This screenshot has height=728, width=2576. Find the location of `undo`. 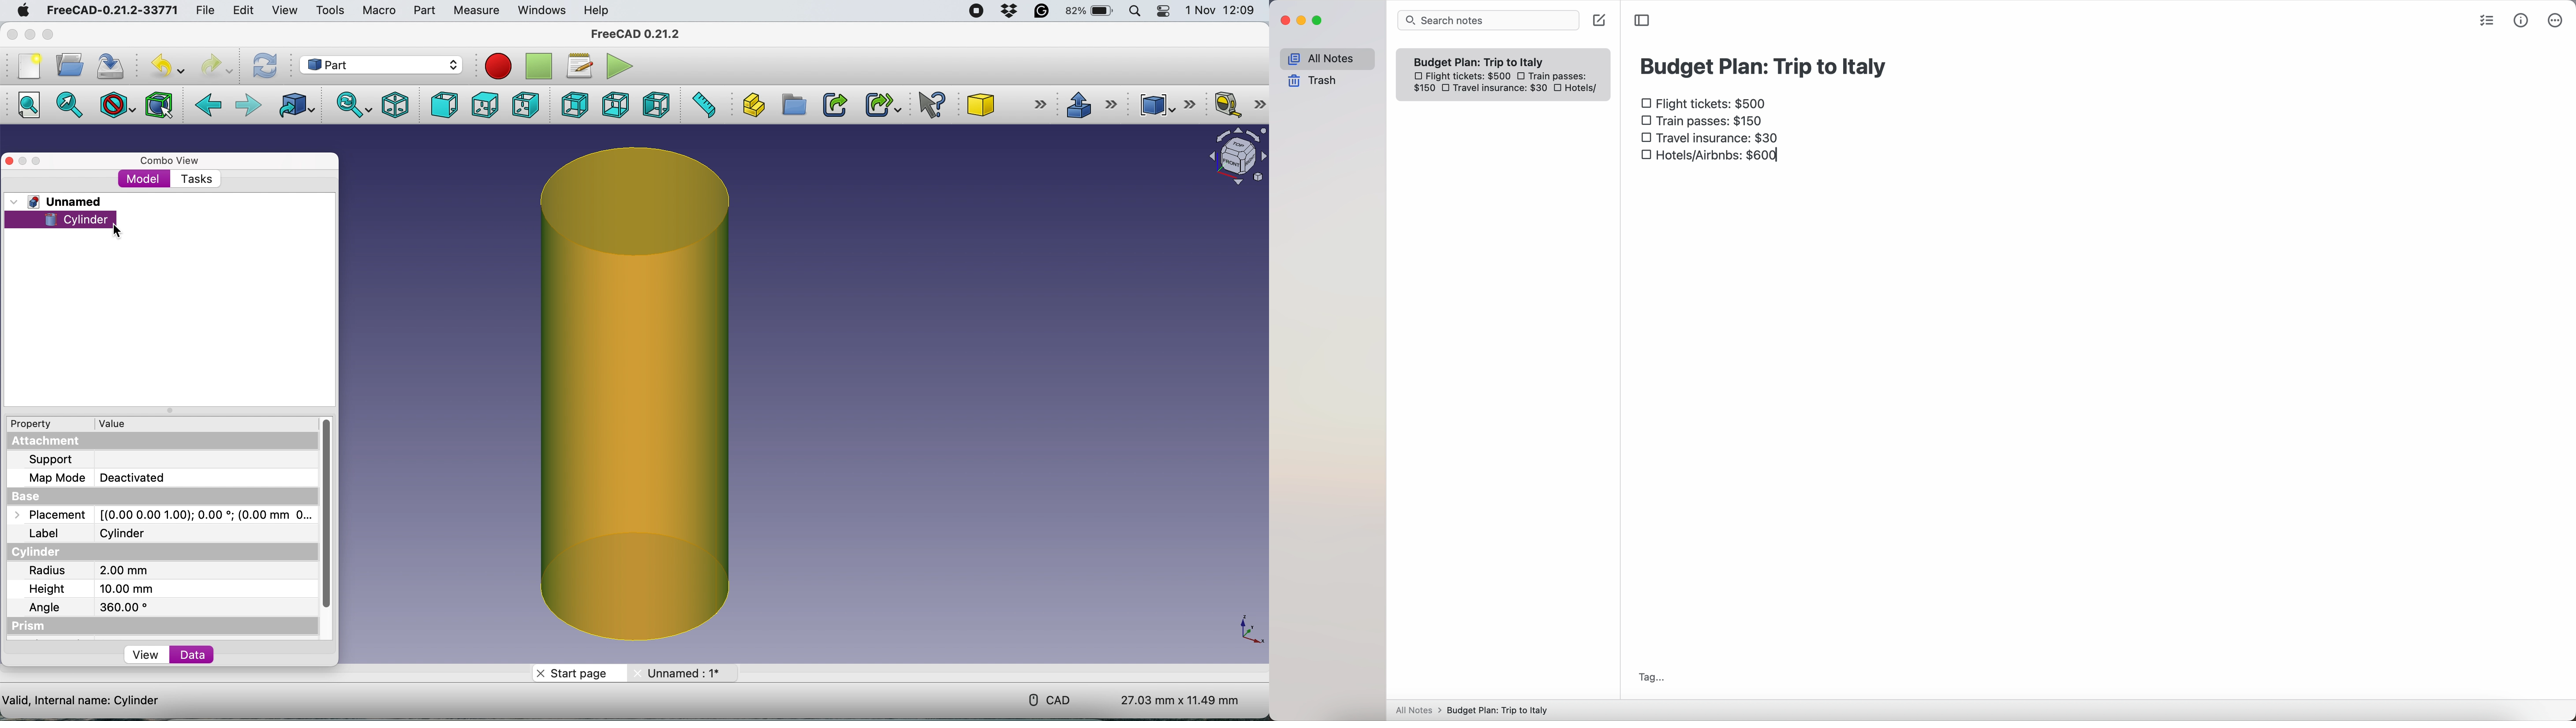

undo is located at coordinates (162, 67).